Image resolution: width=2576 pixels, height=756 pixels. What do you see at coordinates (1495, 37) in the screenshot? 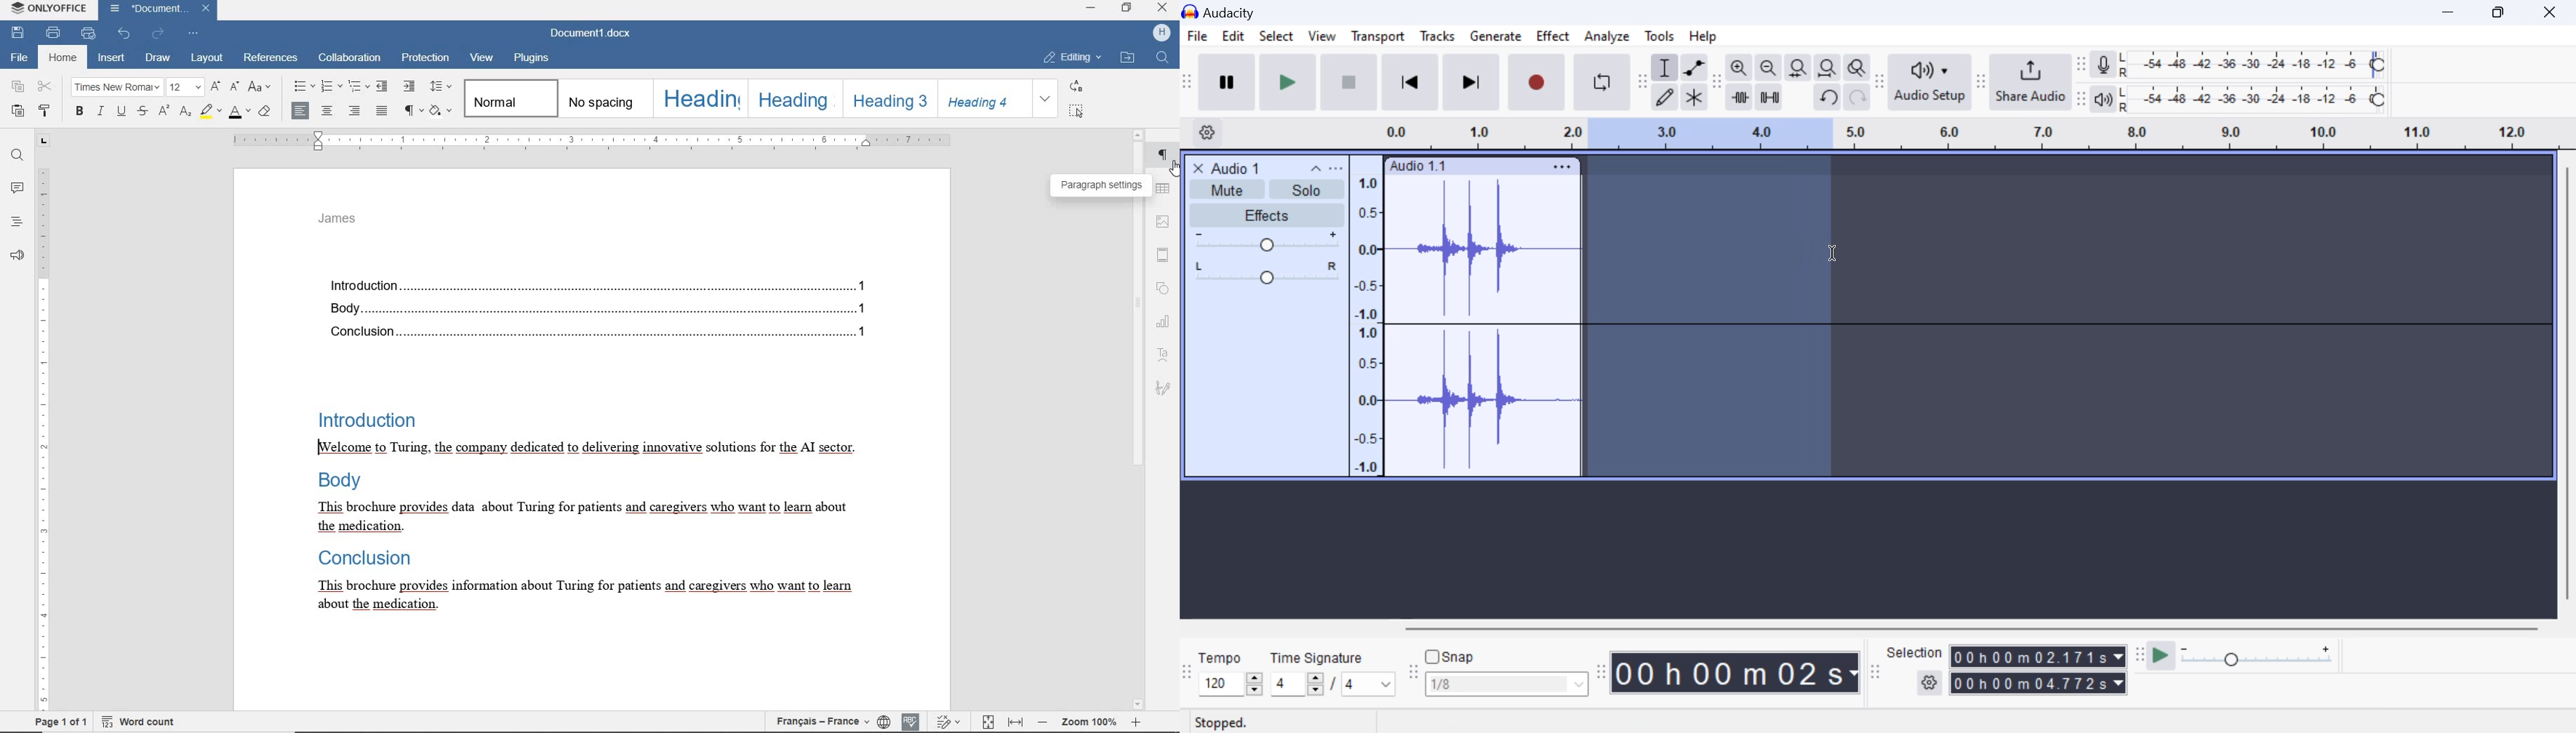
I see `Generate` at bounding box center [1495, 37].